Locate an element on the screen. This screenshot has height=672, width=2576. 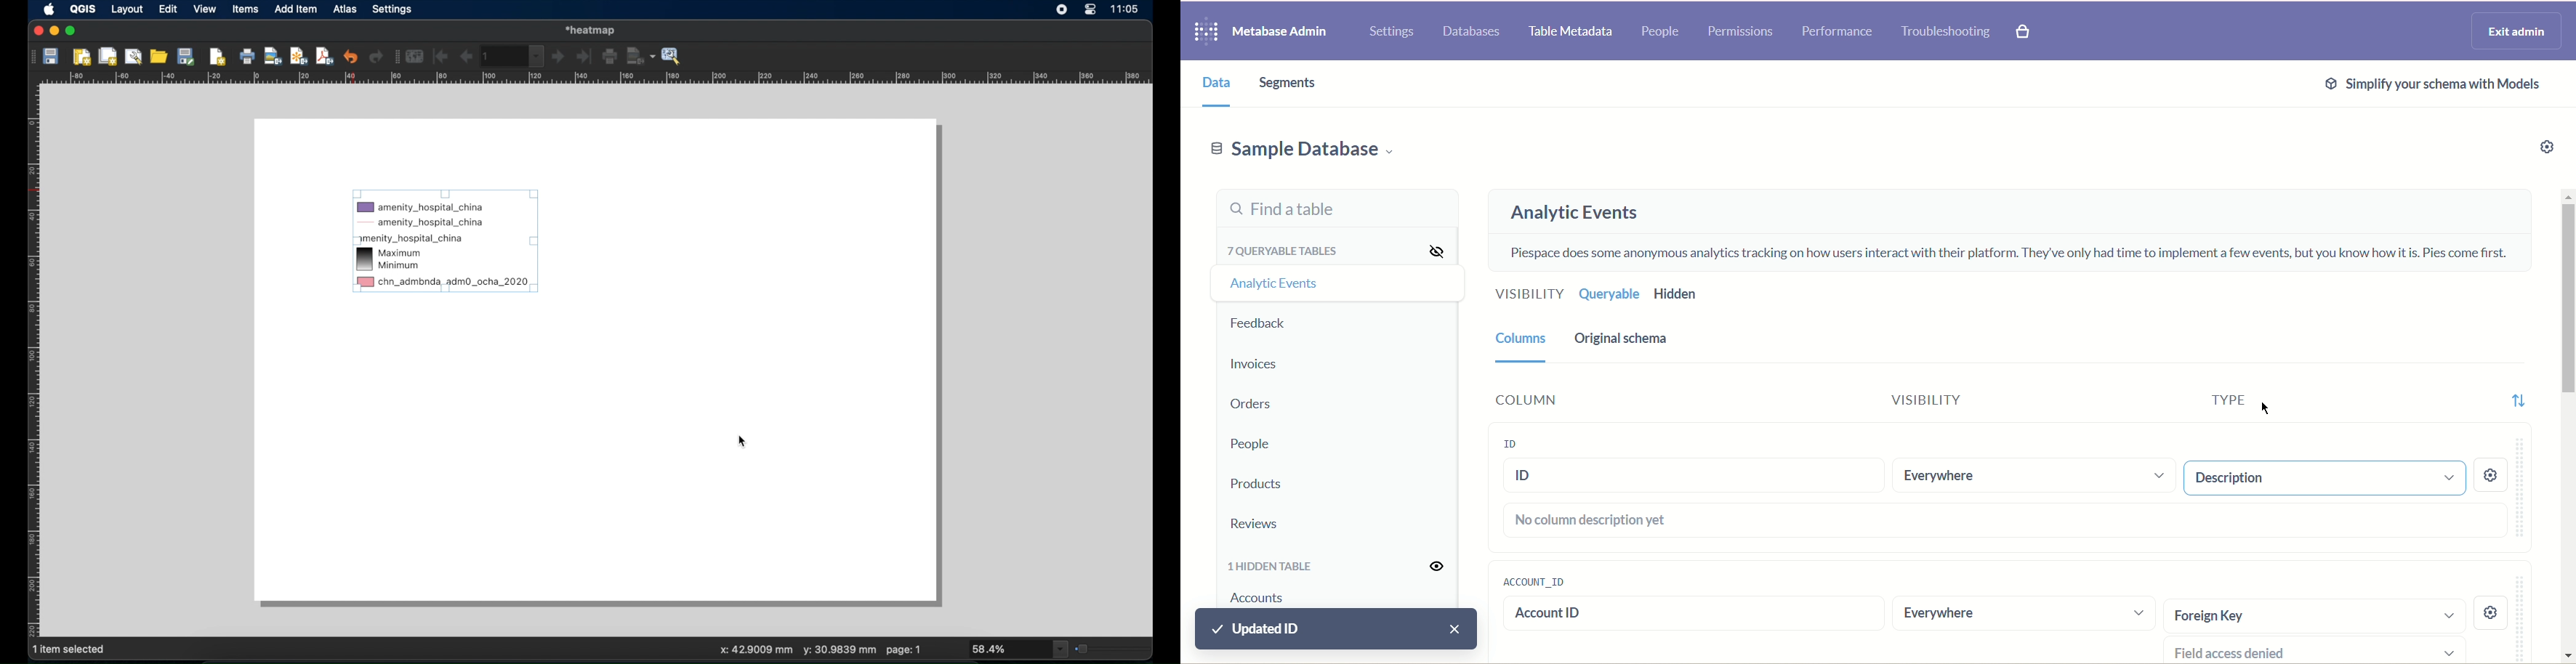
print layout is located at coordinates (248, 57).